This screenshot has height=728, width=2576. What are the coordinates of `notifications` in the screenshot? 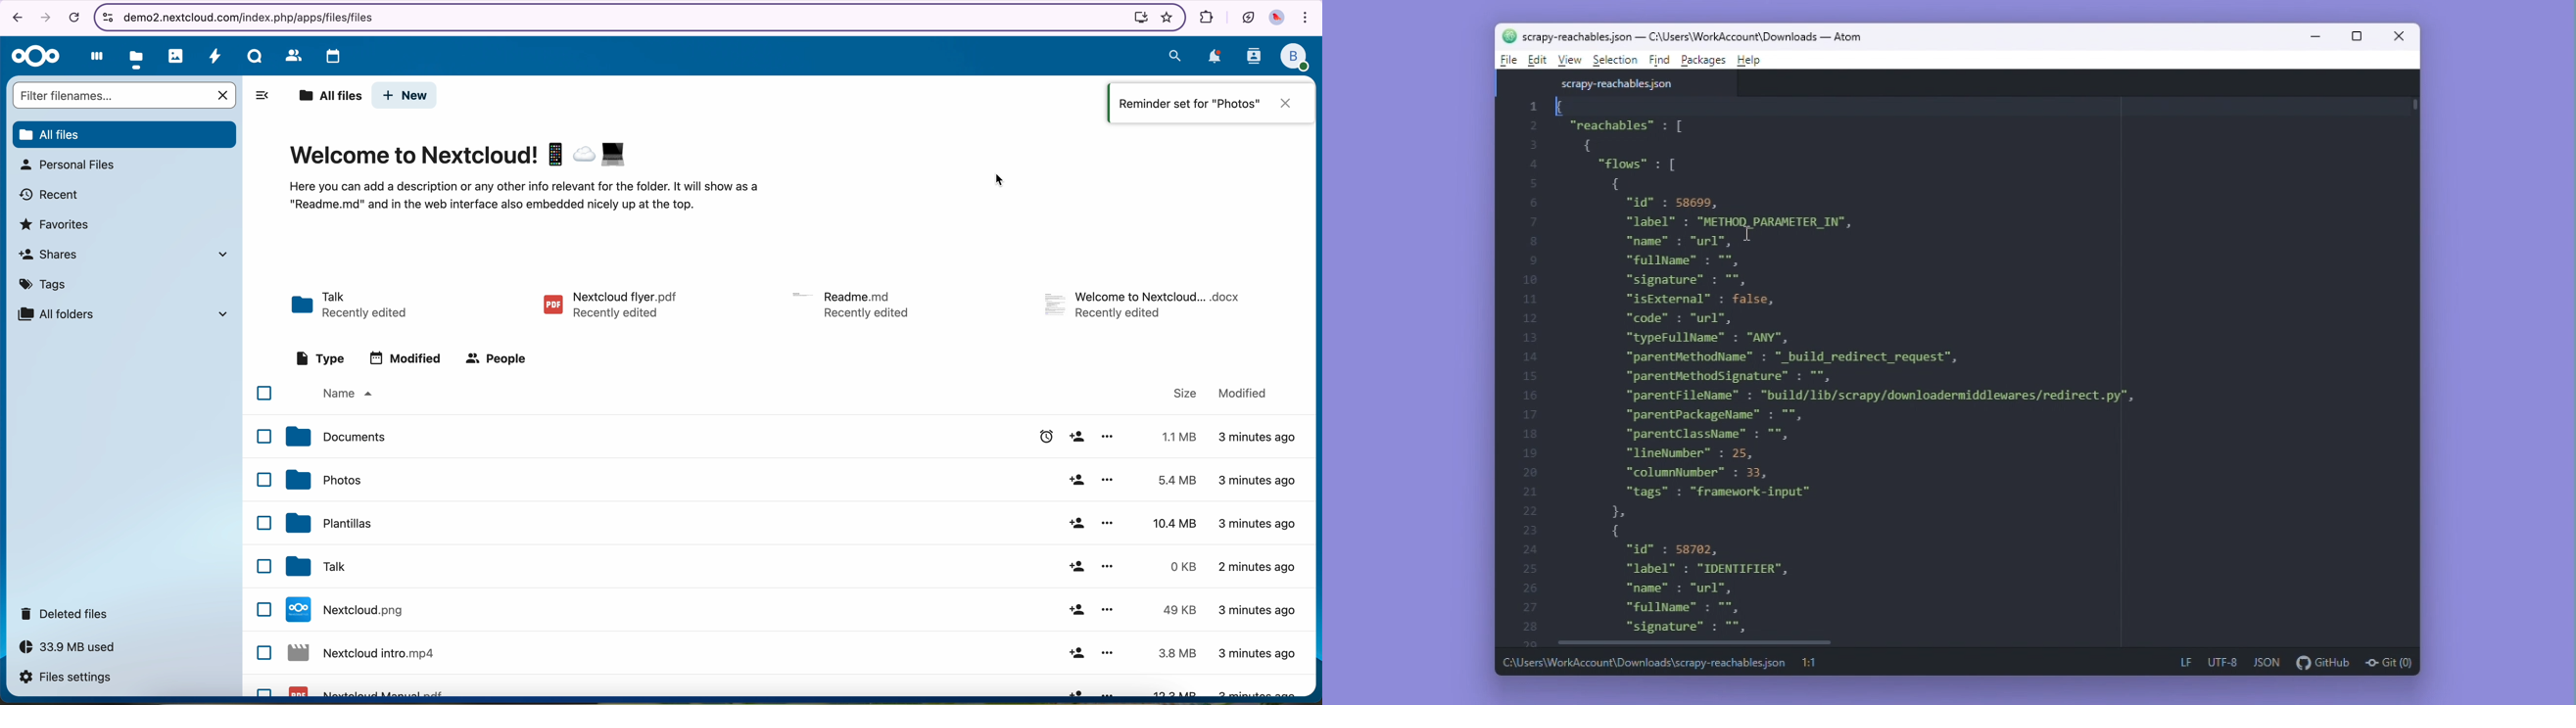 It's located at (1214, 57).